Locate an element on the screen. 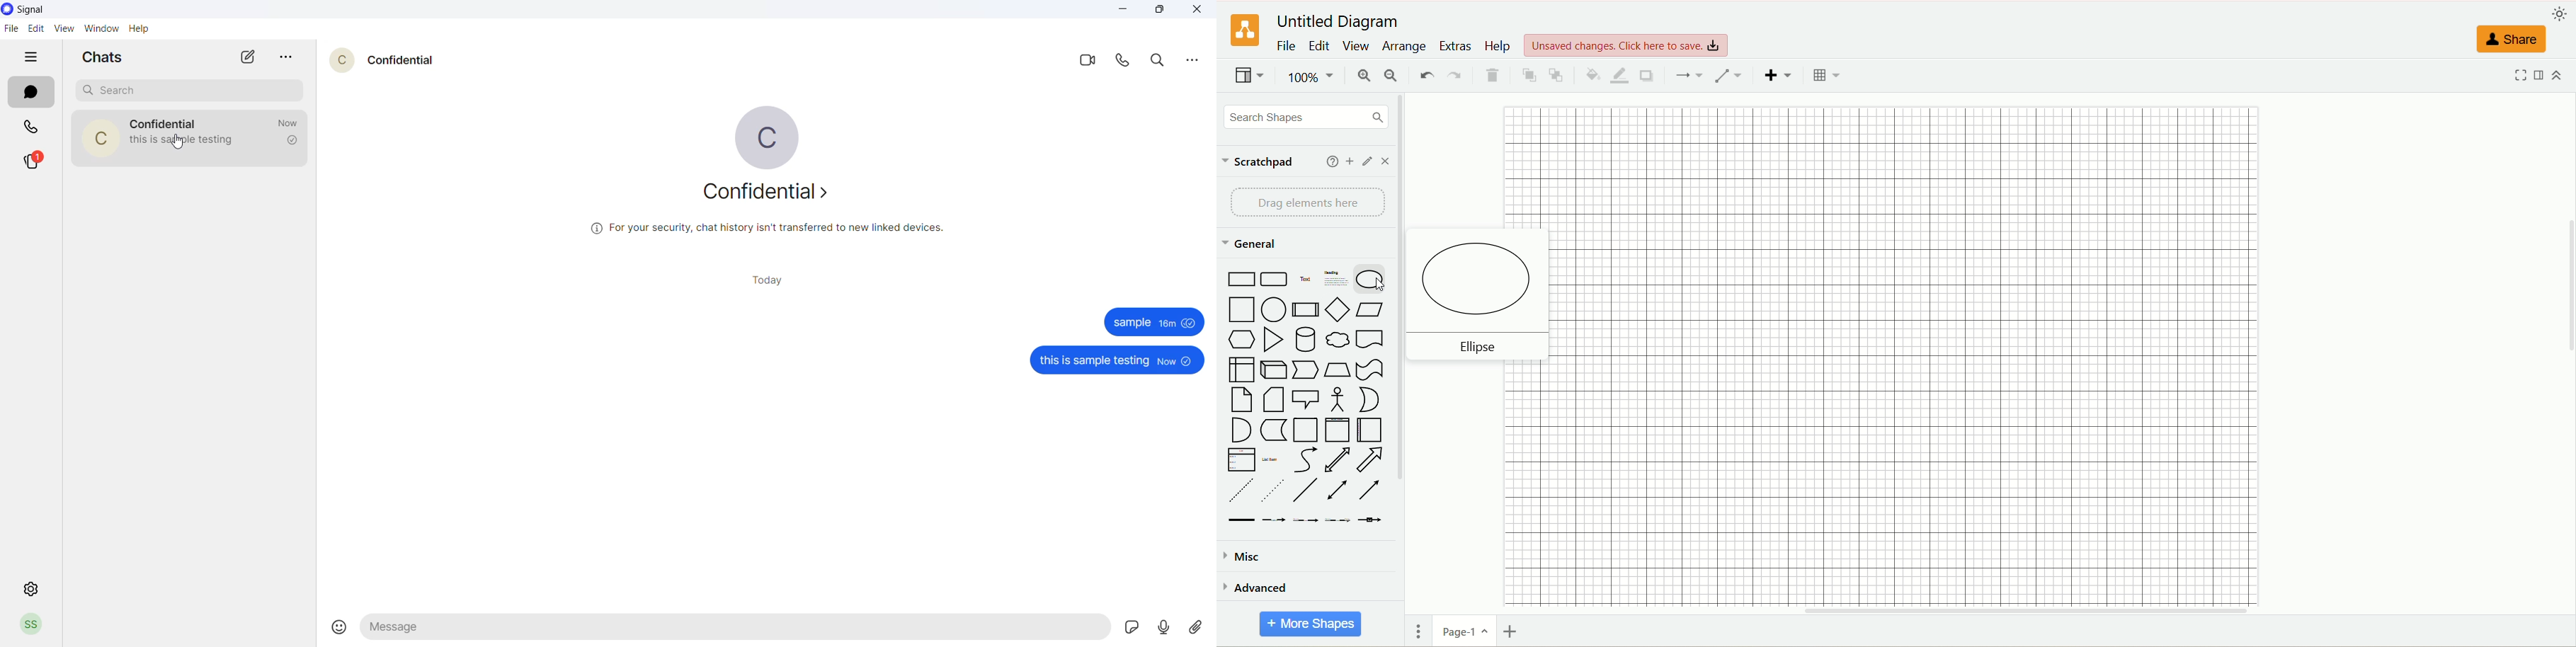 The width and height of the screenshot is (2576, 672). new chat is located at coordinates (239, 57).